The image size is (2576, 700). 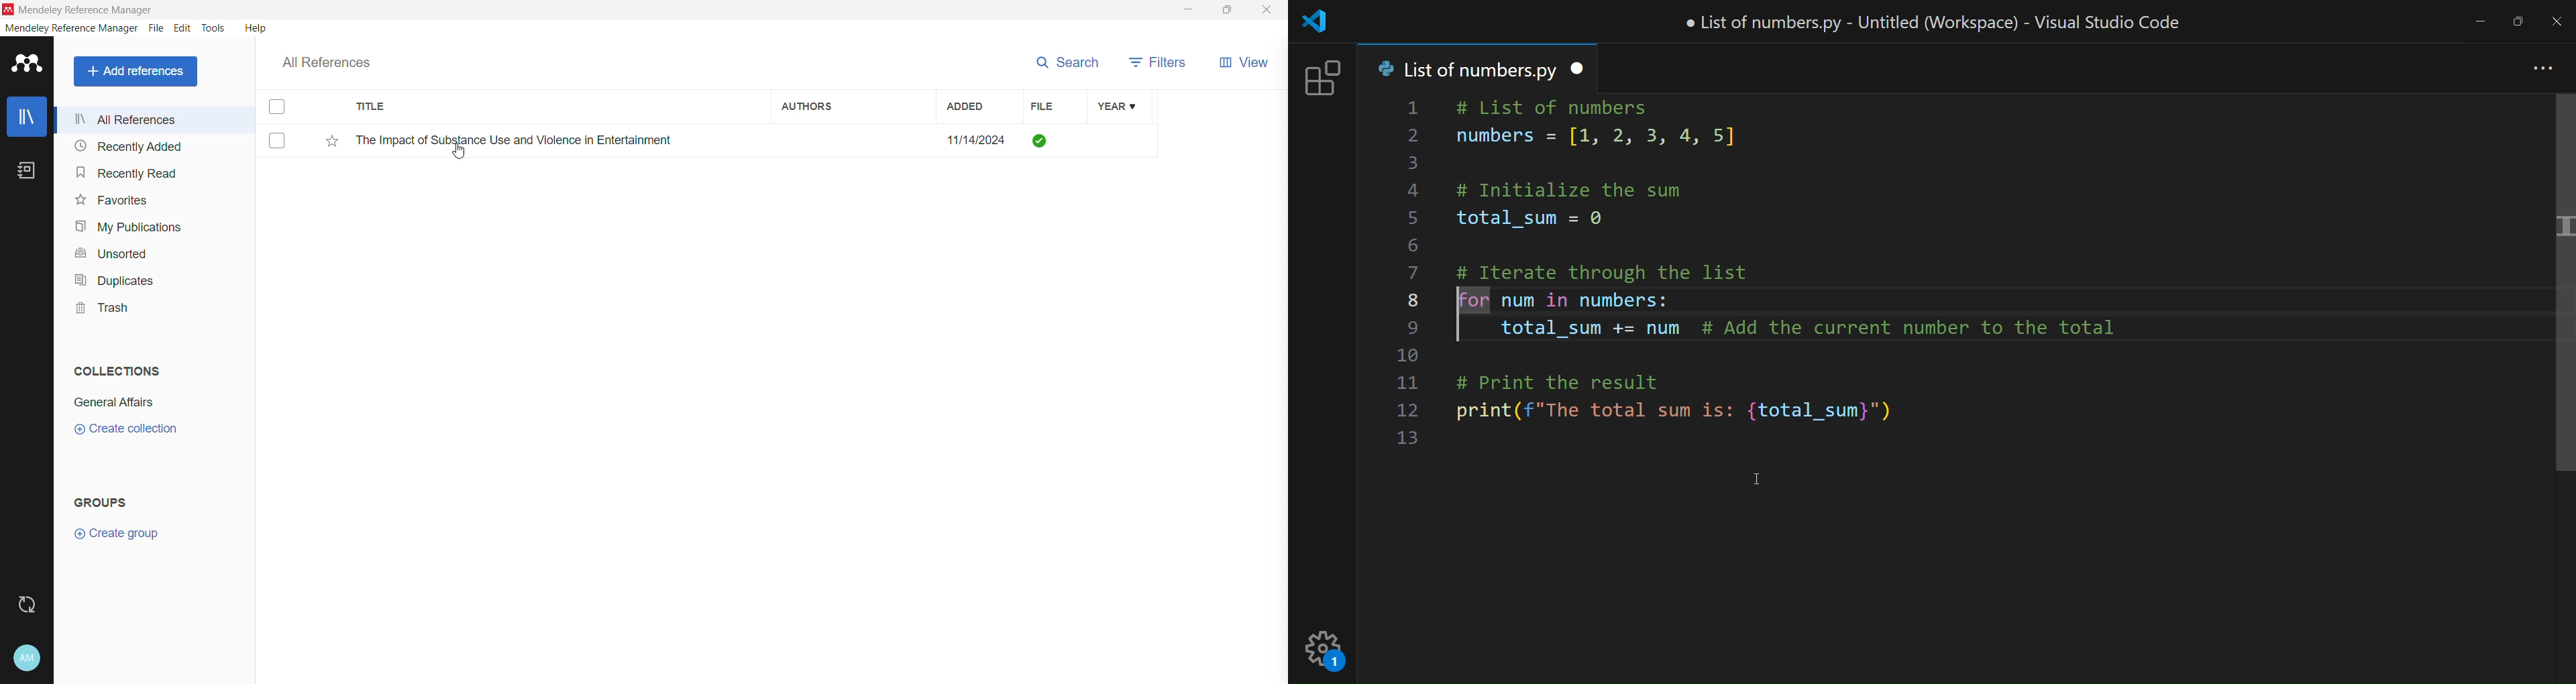 I want to click on Authors, so click(x=853, y=105).